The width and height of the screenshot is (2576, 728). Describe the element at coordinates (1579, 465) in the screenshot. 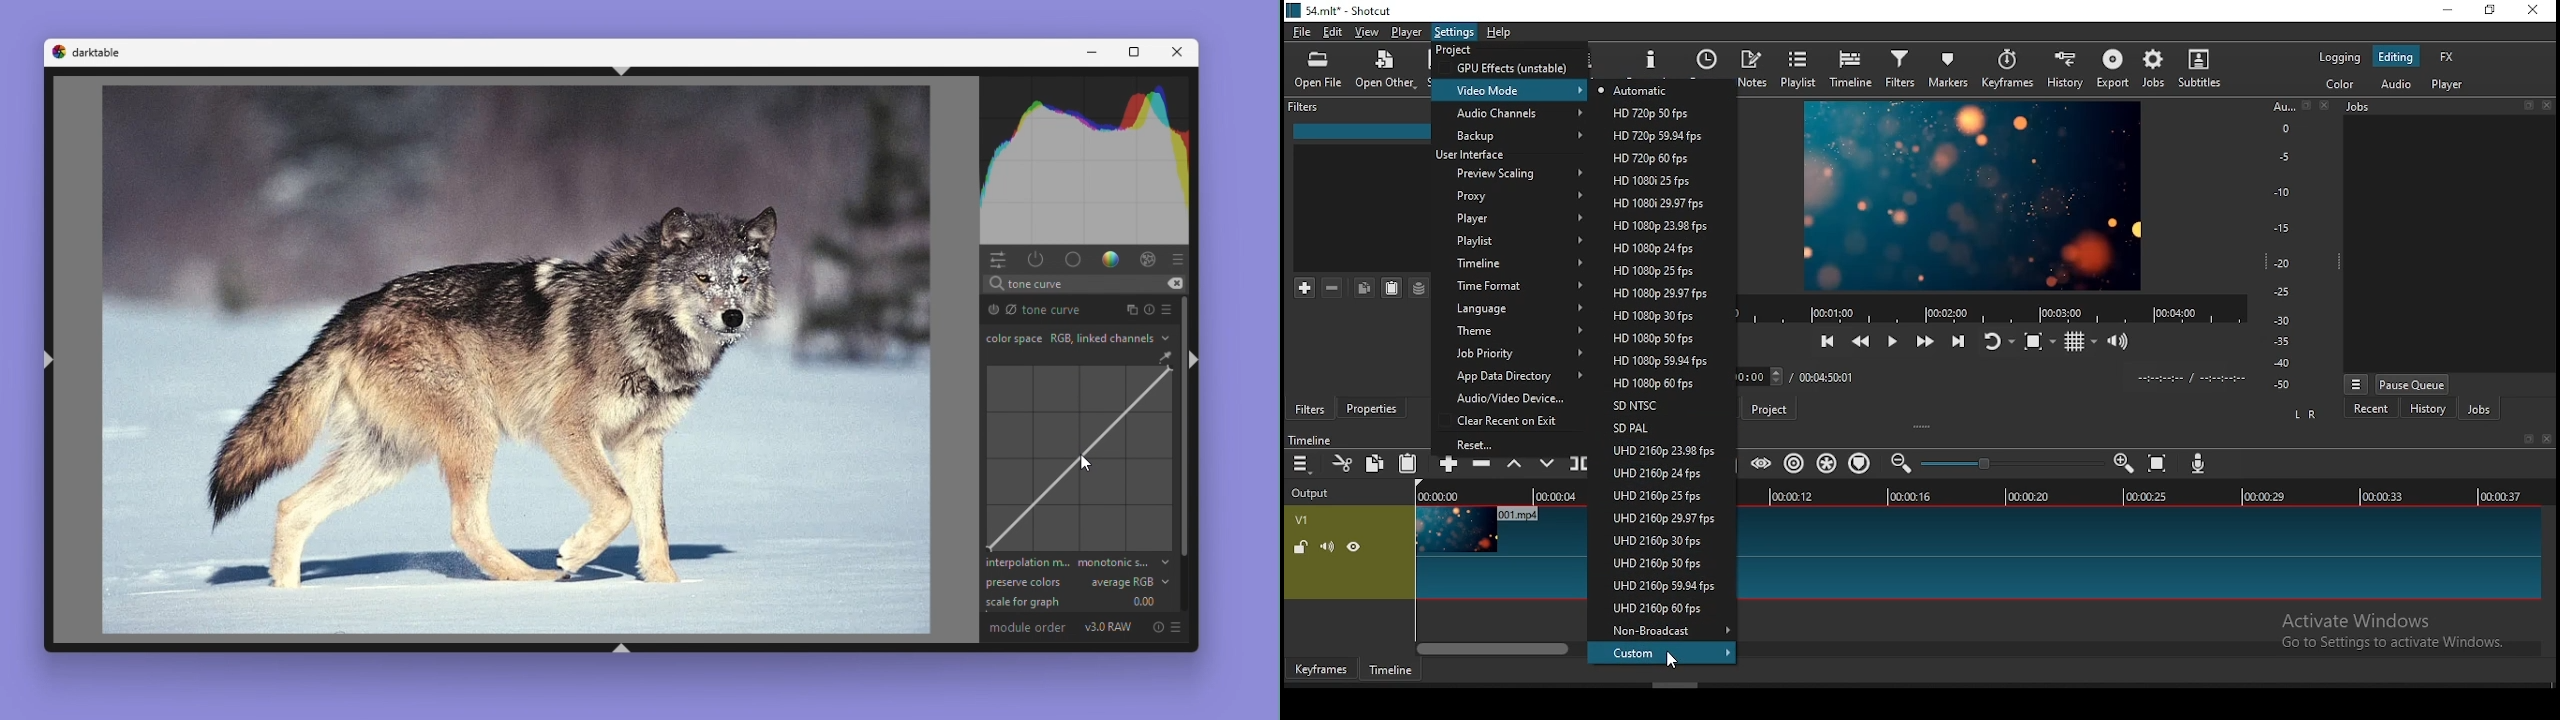

I see `split at playhead` at that location.